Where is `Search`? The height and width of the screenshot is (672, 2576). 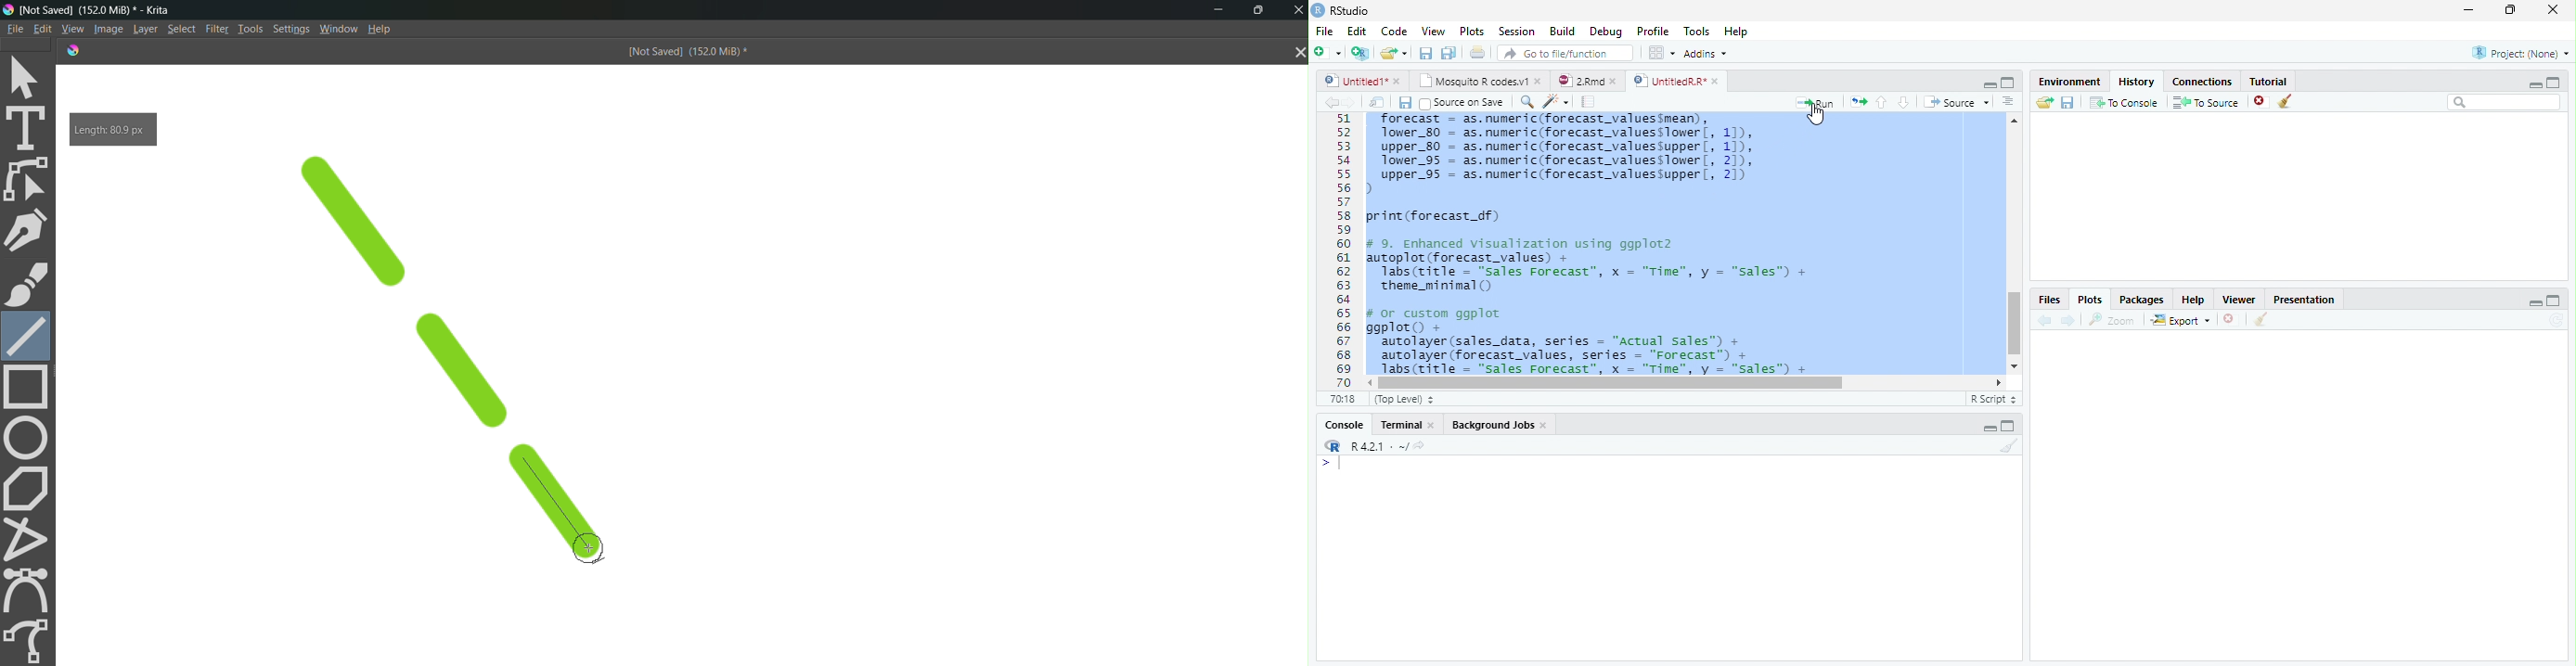
Search is located at coordinates (2505, 103).